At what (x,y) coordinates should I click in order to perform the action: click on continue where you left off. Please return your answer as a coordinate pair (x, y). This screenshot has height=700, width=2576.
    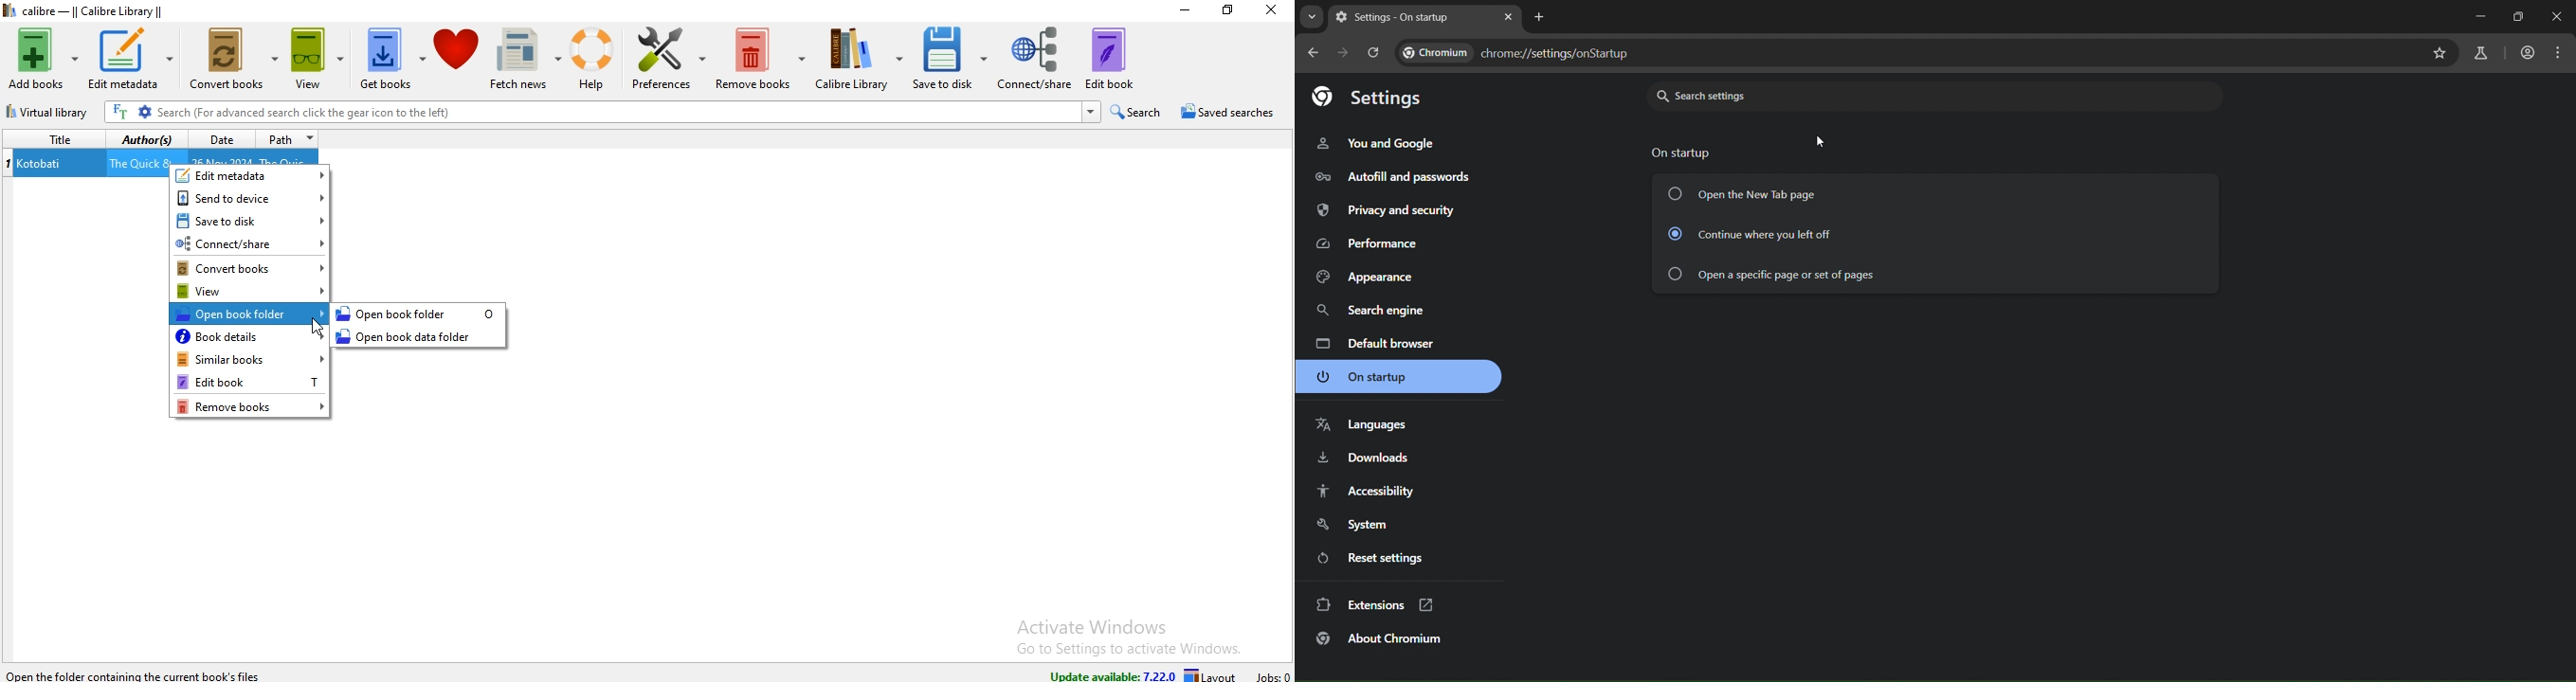
    Looking at the image, I should click on (1774, 274).